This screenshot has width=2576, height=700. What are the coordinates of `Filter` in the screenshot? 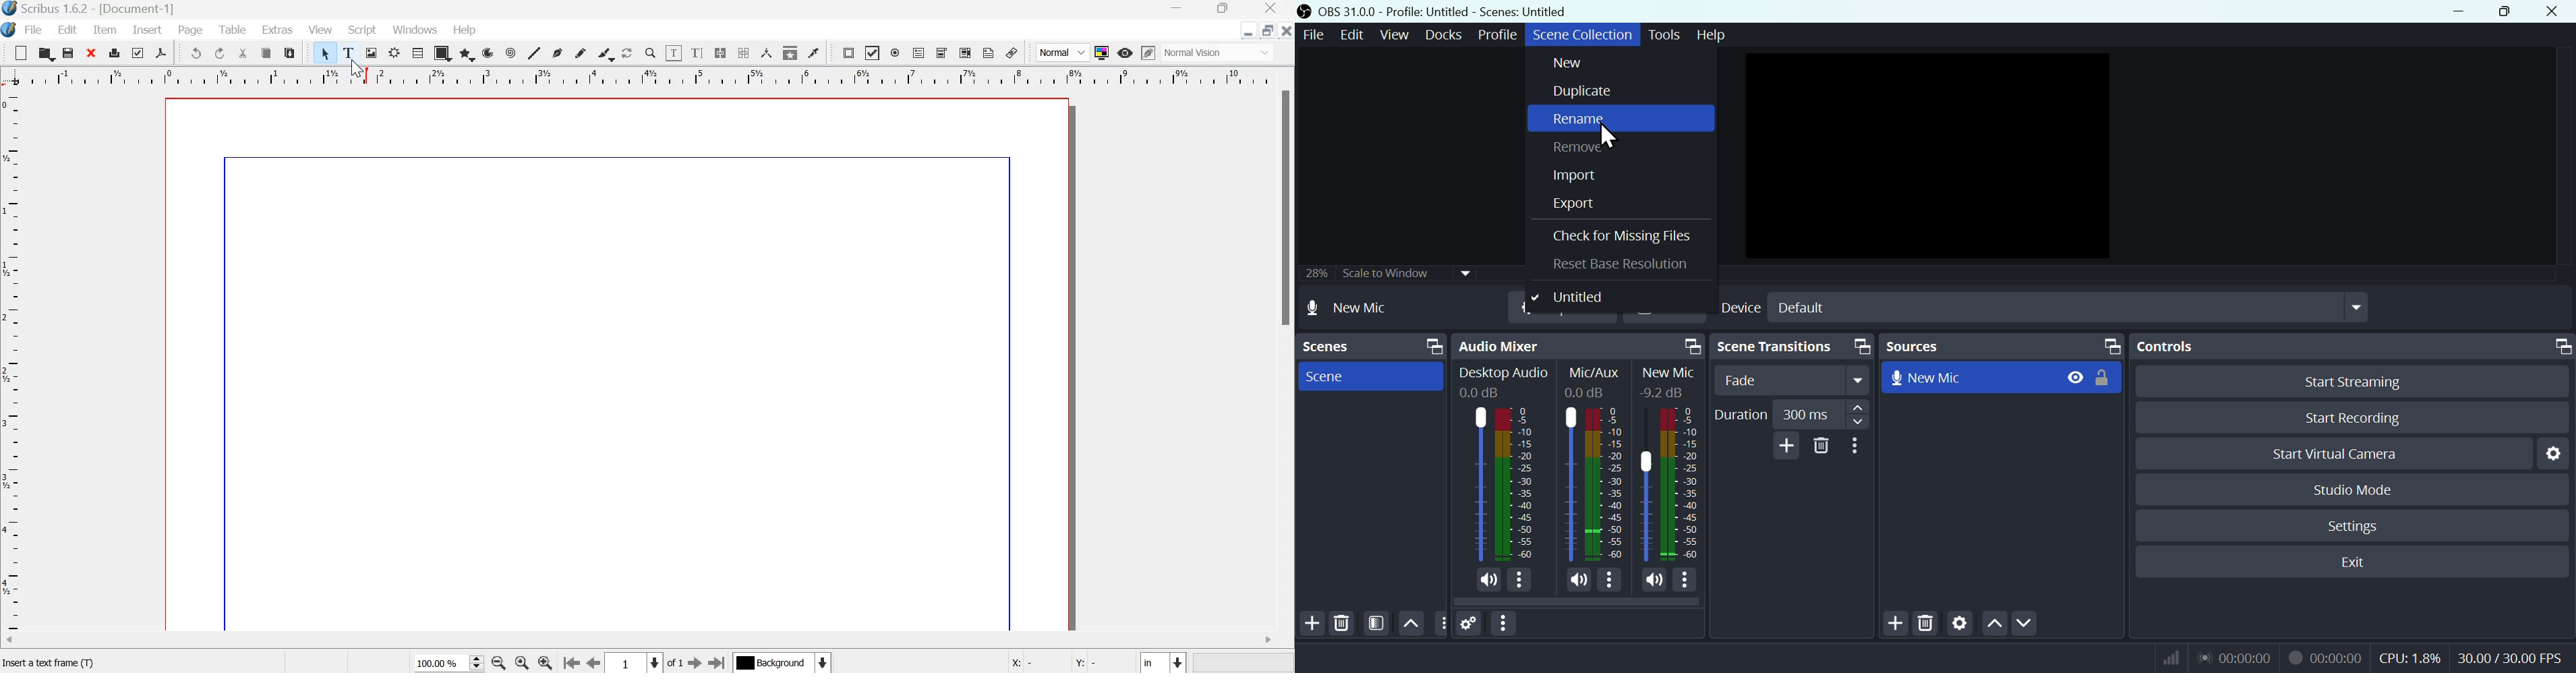 It's located at (1378, 624).